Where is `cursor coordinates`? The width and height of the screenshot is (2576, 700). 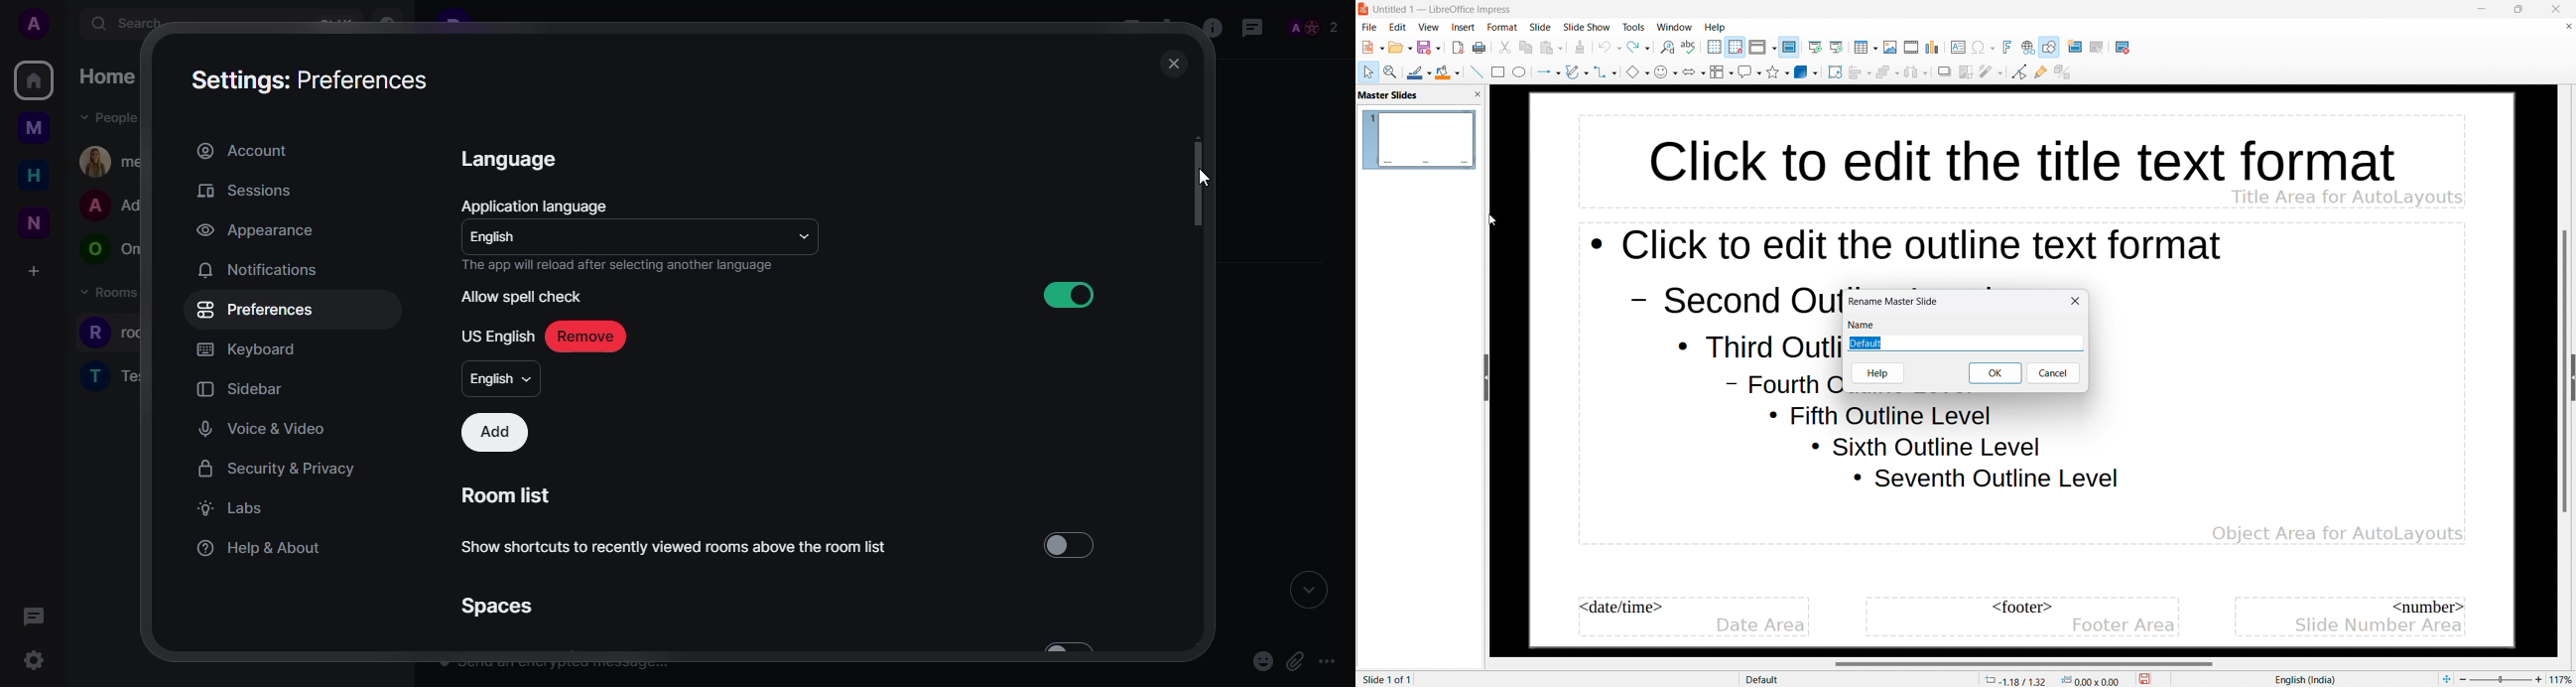 cursor coordinates is located at coordinates (2016, 679).